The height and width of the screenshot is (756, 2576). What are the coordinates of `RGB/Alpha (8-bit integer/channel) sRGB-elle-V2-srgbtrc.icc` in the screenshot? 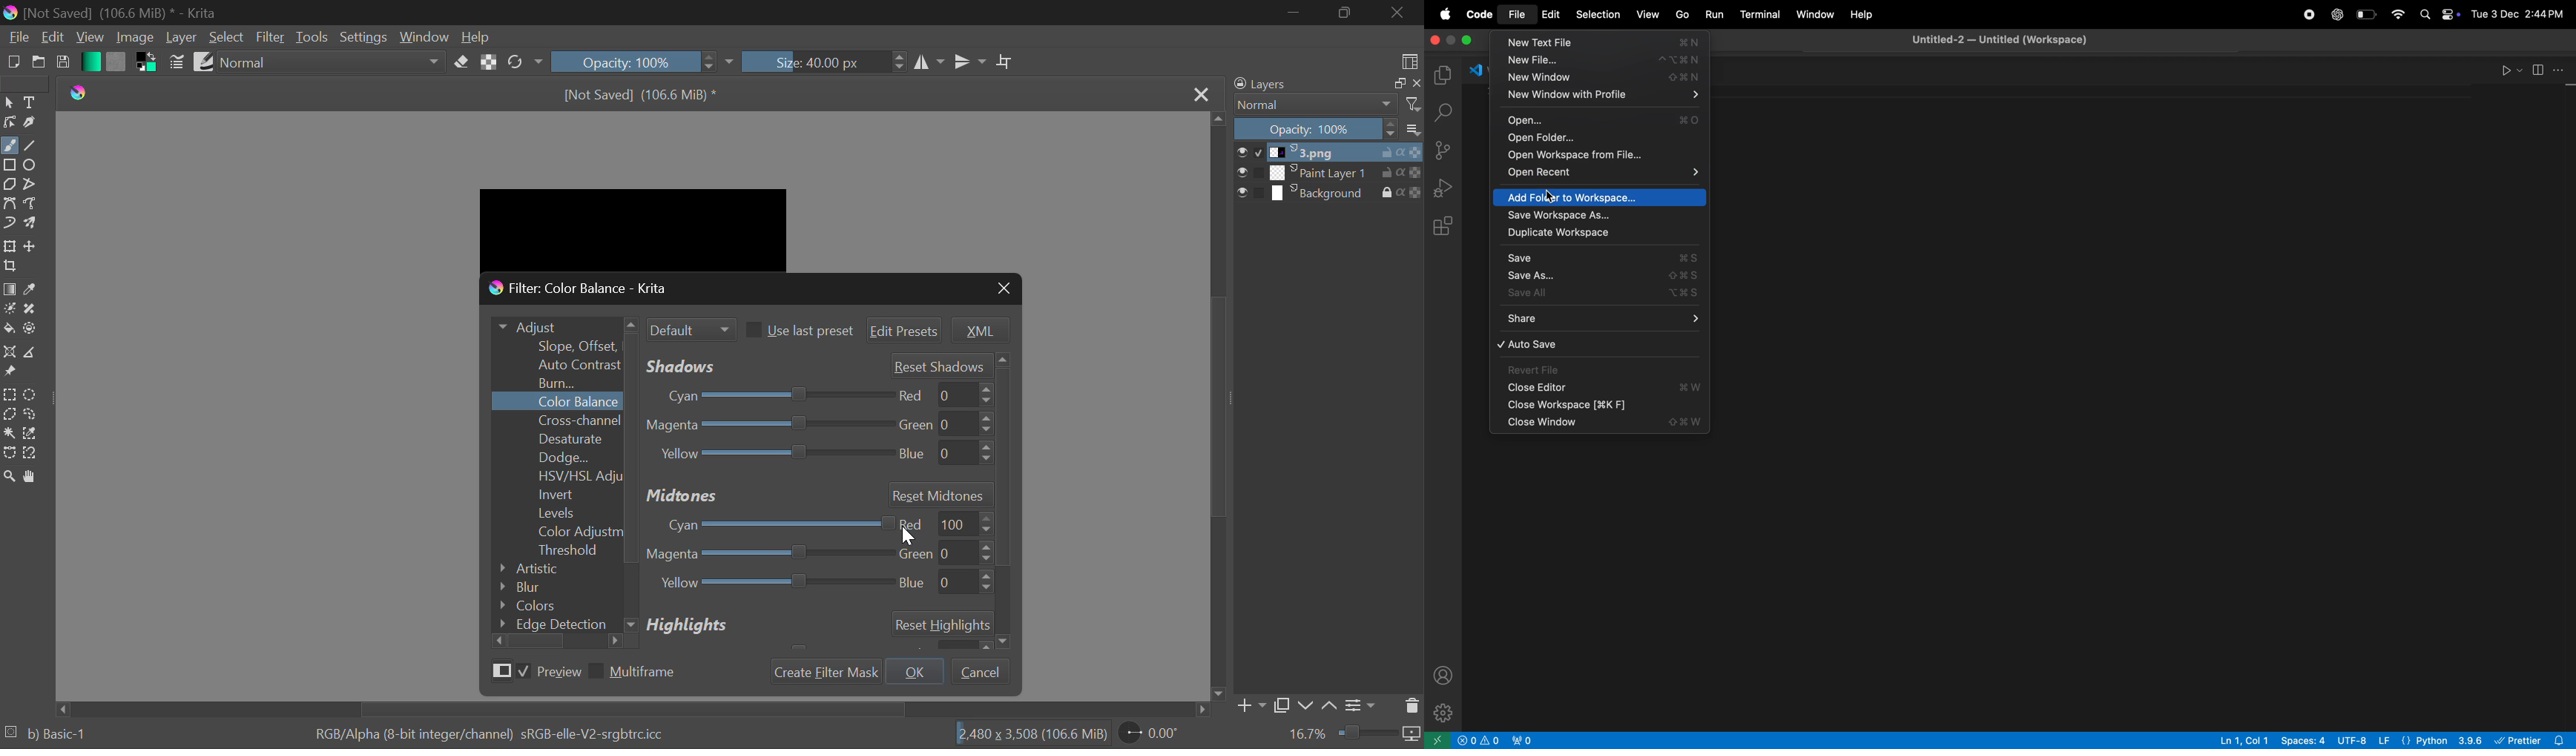 It's located at (501, 735).